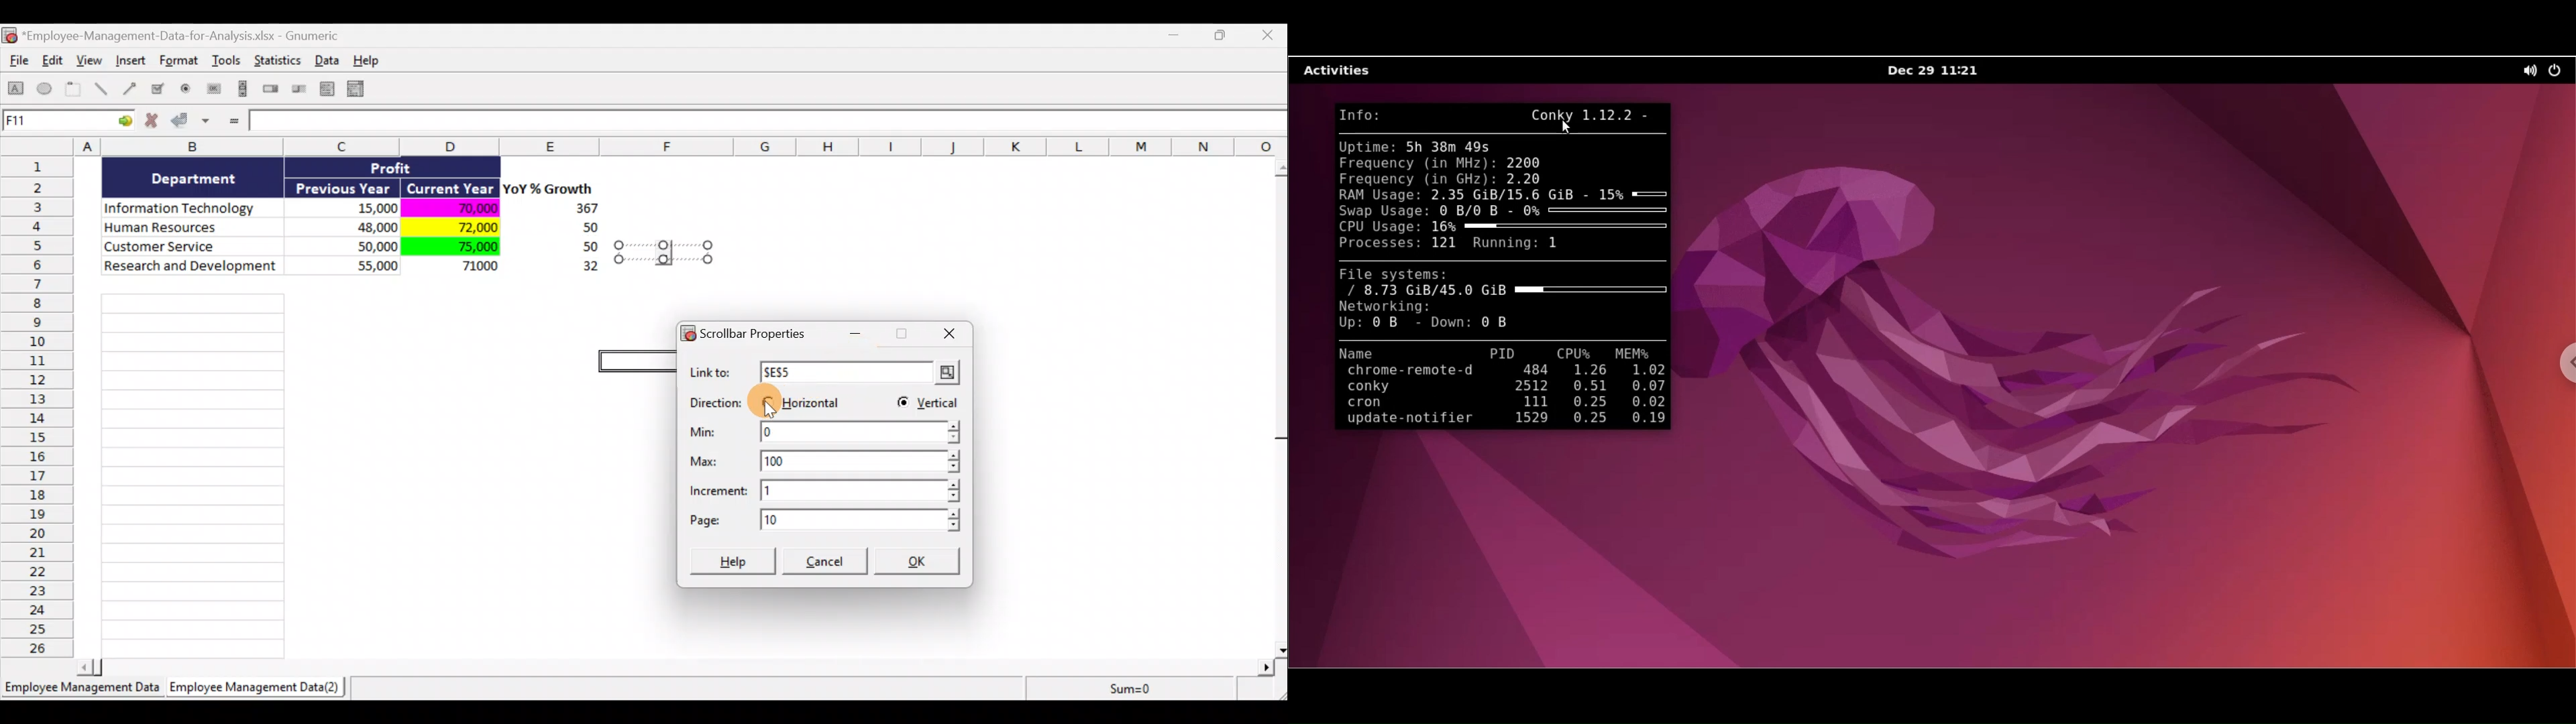 The height and width of the screenshot is (728, 2576). What do you see at coordinates (258, 690) in the screenshot?
I see `Sheet 2` at bounding box center [258, 690].